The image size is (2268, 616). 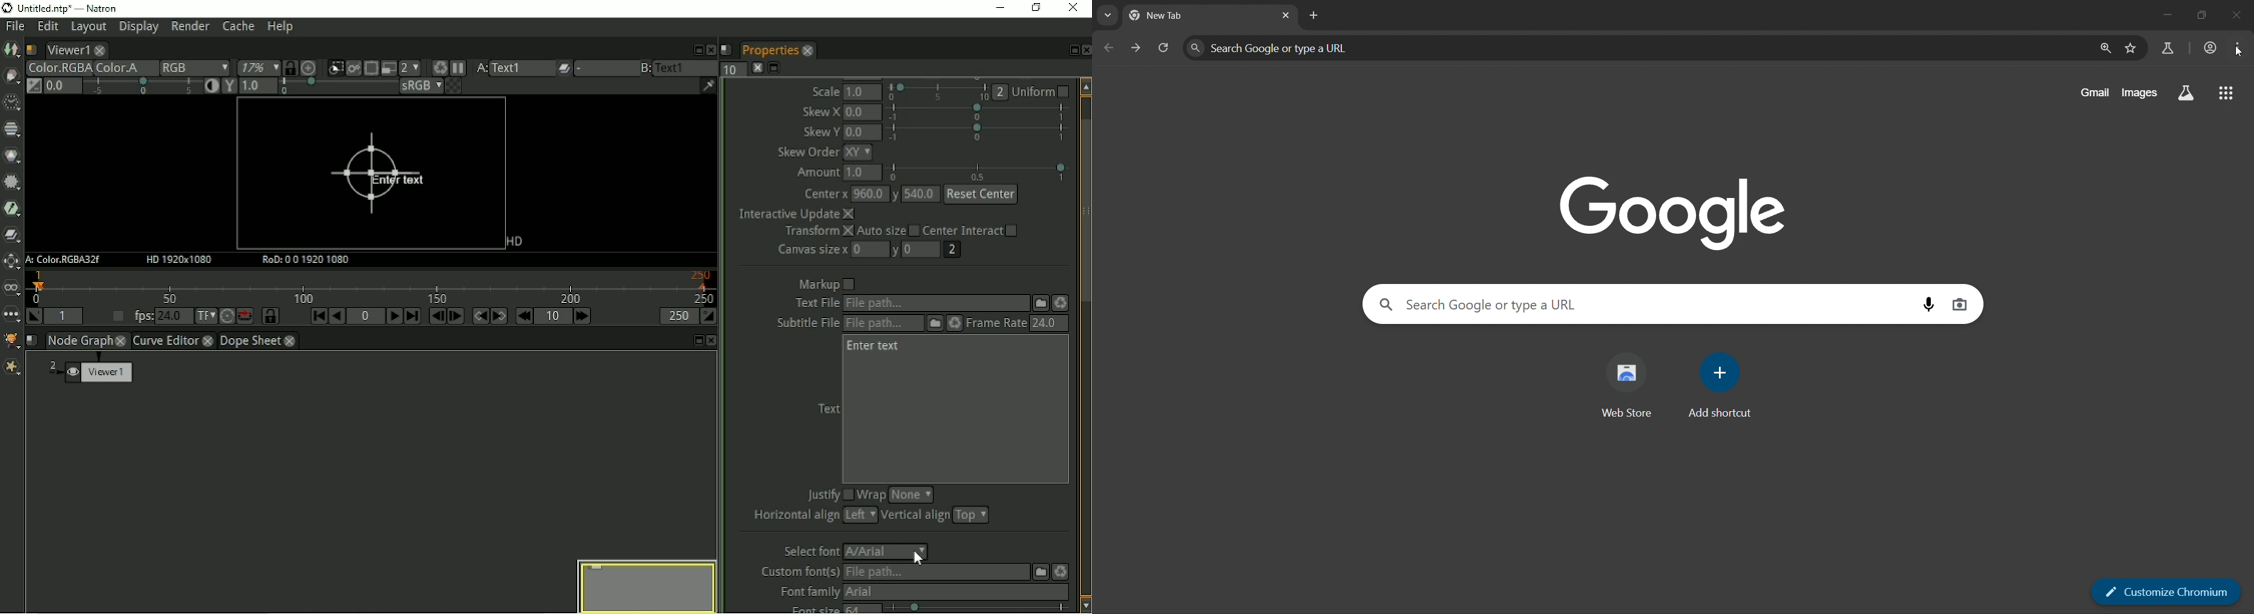 What do you see at coordinates (1038, 571) in the screenshot?
I see `Custom` at bounding box center [1038, 571].